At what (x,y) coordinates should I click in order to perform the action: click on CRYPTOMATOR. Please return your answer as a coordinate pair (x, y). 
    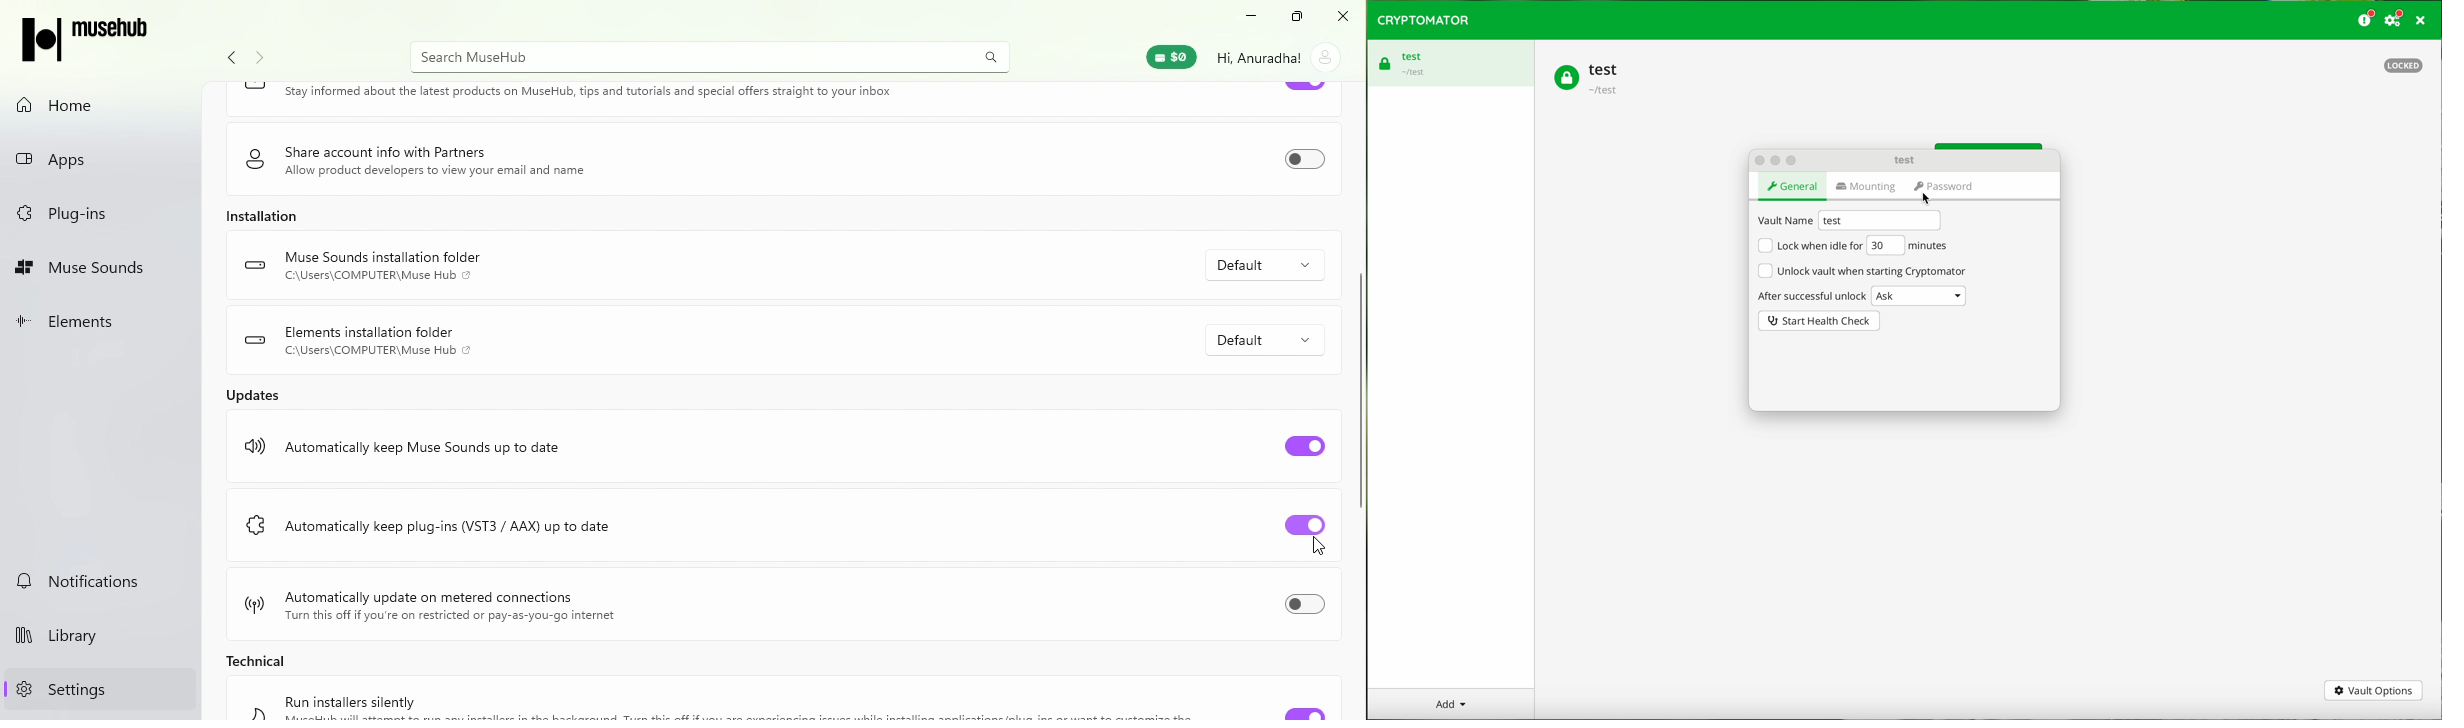
    Looking at the image, I should click on (1424, 20).